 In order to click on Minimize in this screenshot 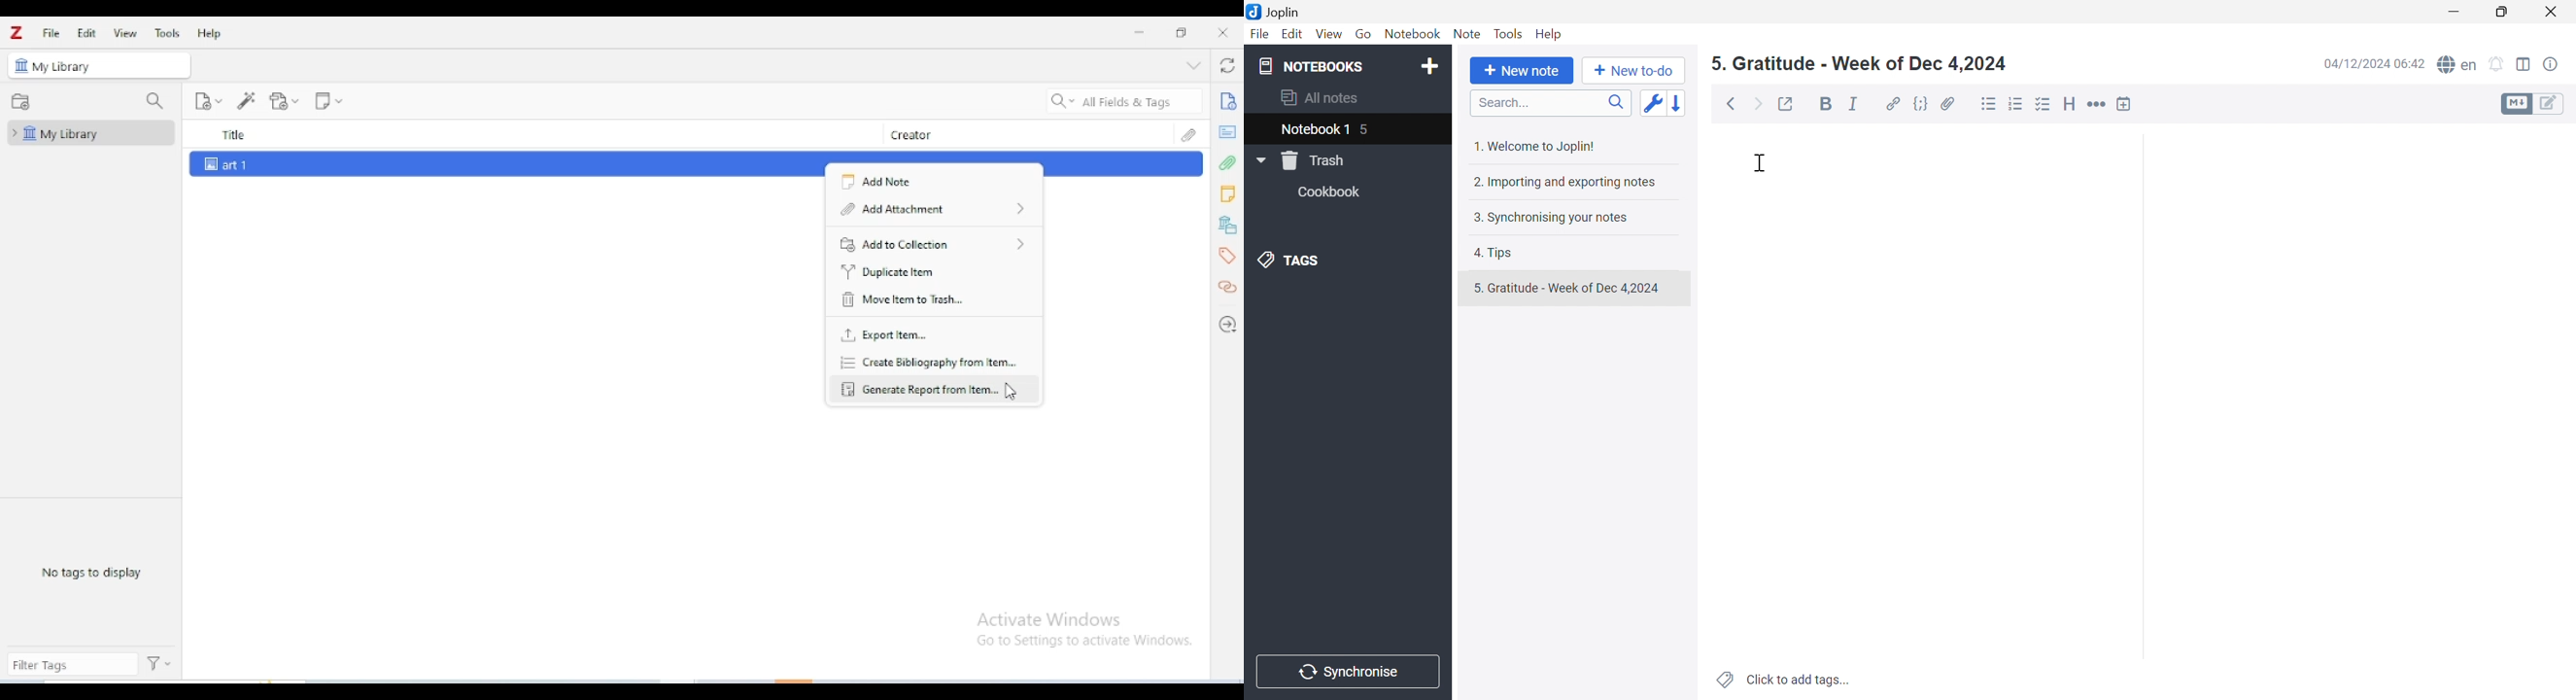, I will do `click(2457, 8)`.